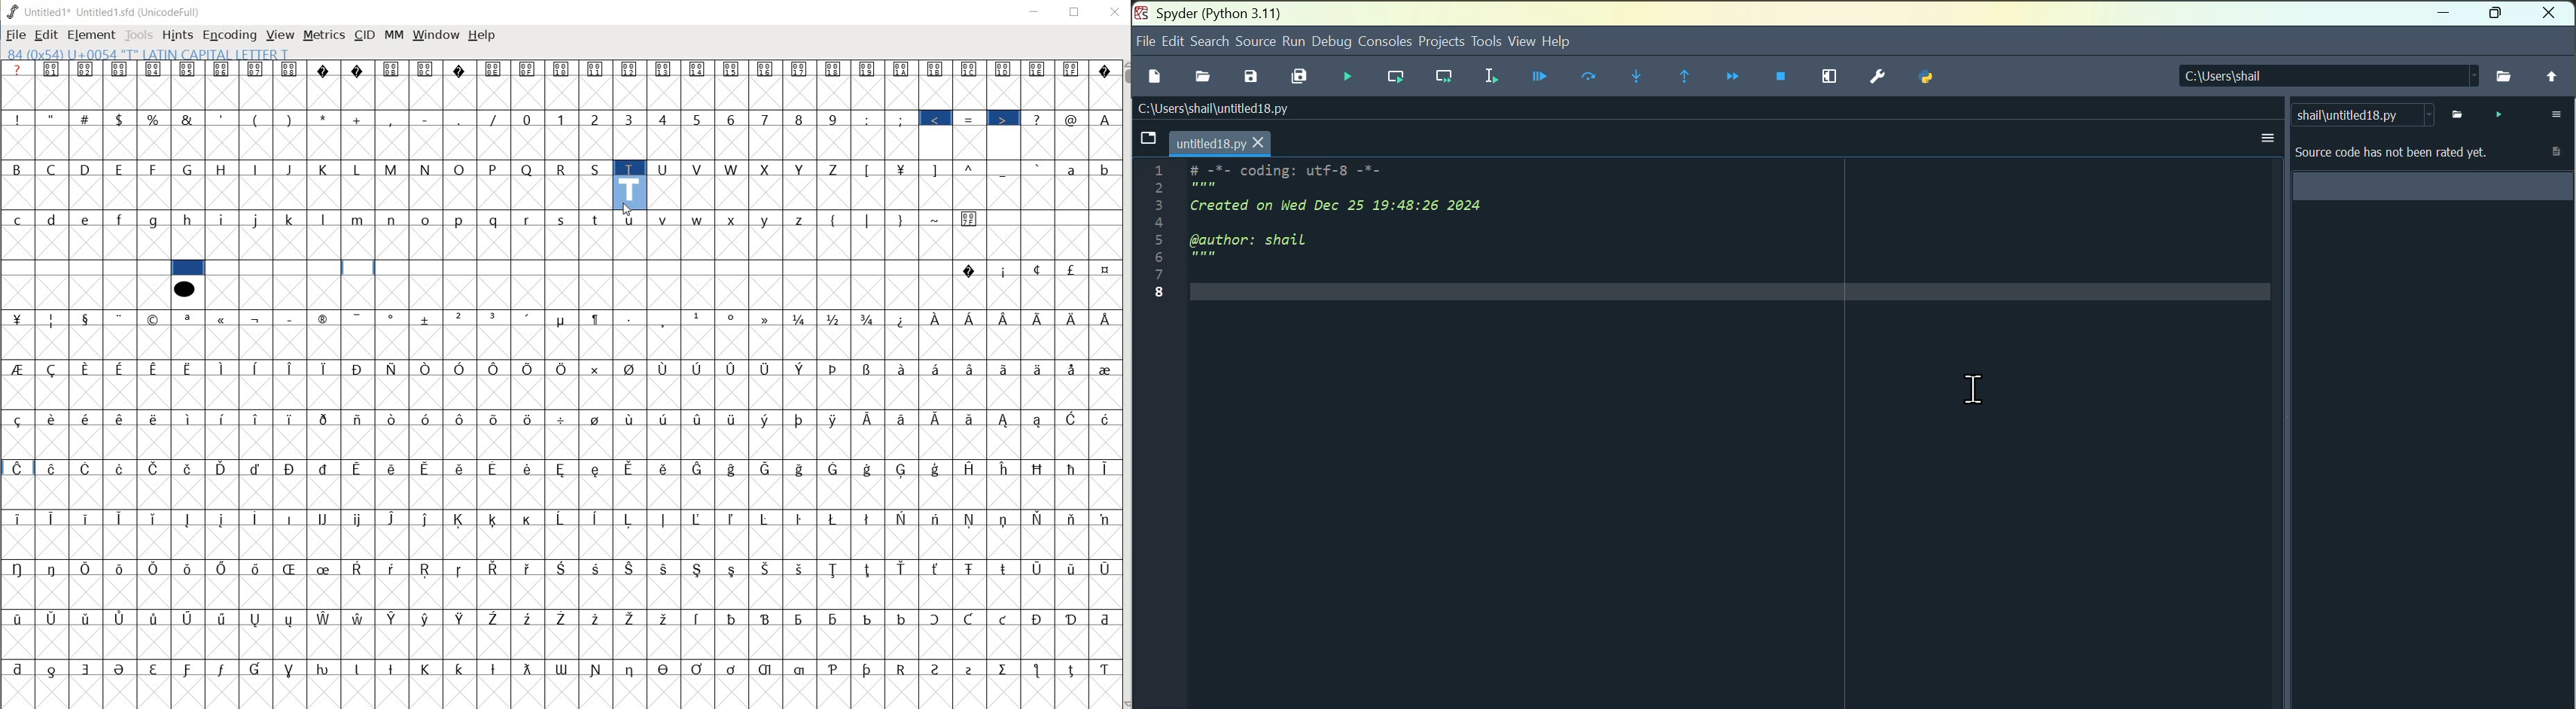 The width and height of the screenshot is (2576, 728). Describe the element at coordinates (529, 368) in the screenshot. I see `Symbol` at that location.